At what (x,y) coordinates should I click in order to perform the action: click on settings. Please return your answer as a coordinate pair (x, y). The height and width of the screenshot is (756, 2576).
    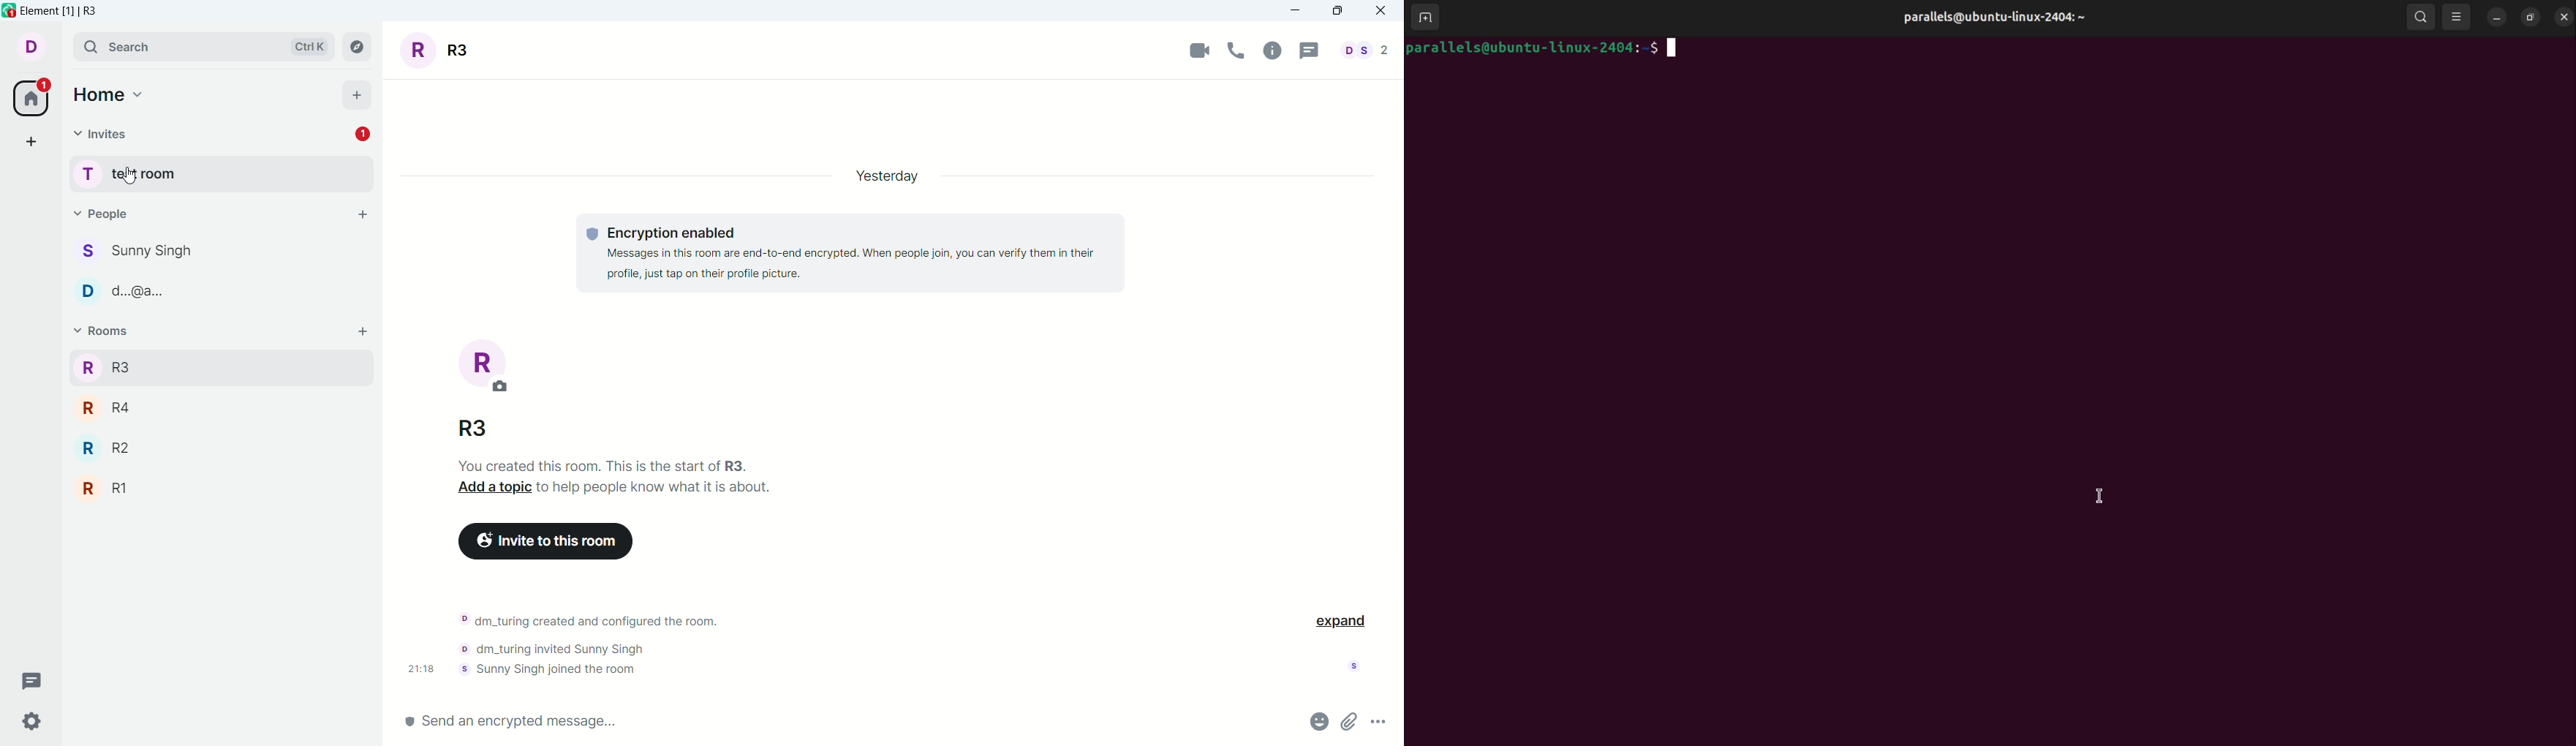
    Looking at the image, I should click on (34, 723).